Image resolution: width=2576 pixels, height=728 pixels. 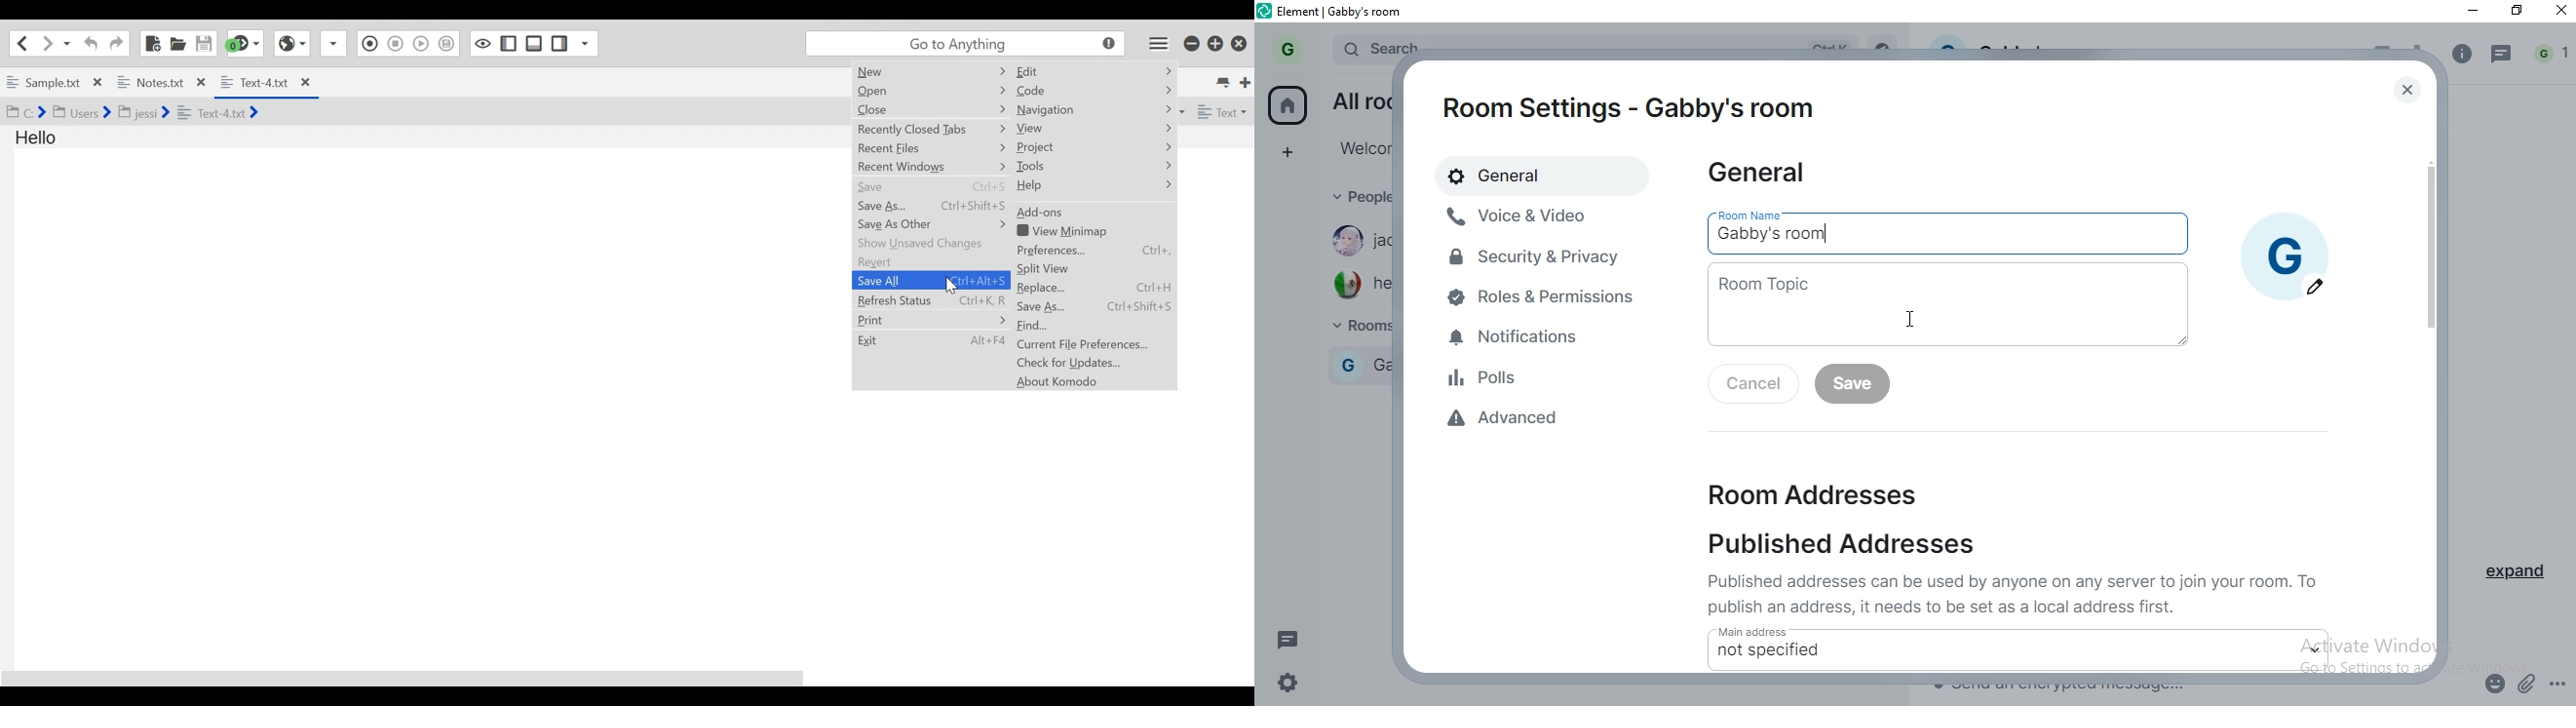 I want to click on Open tab, so click(x=107, y=84).